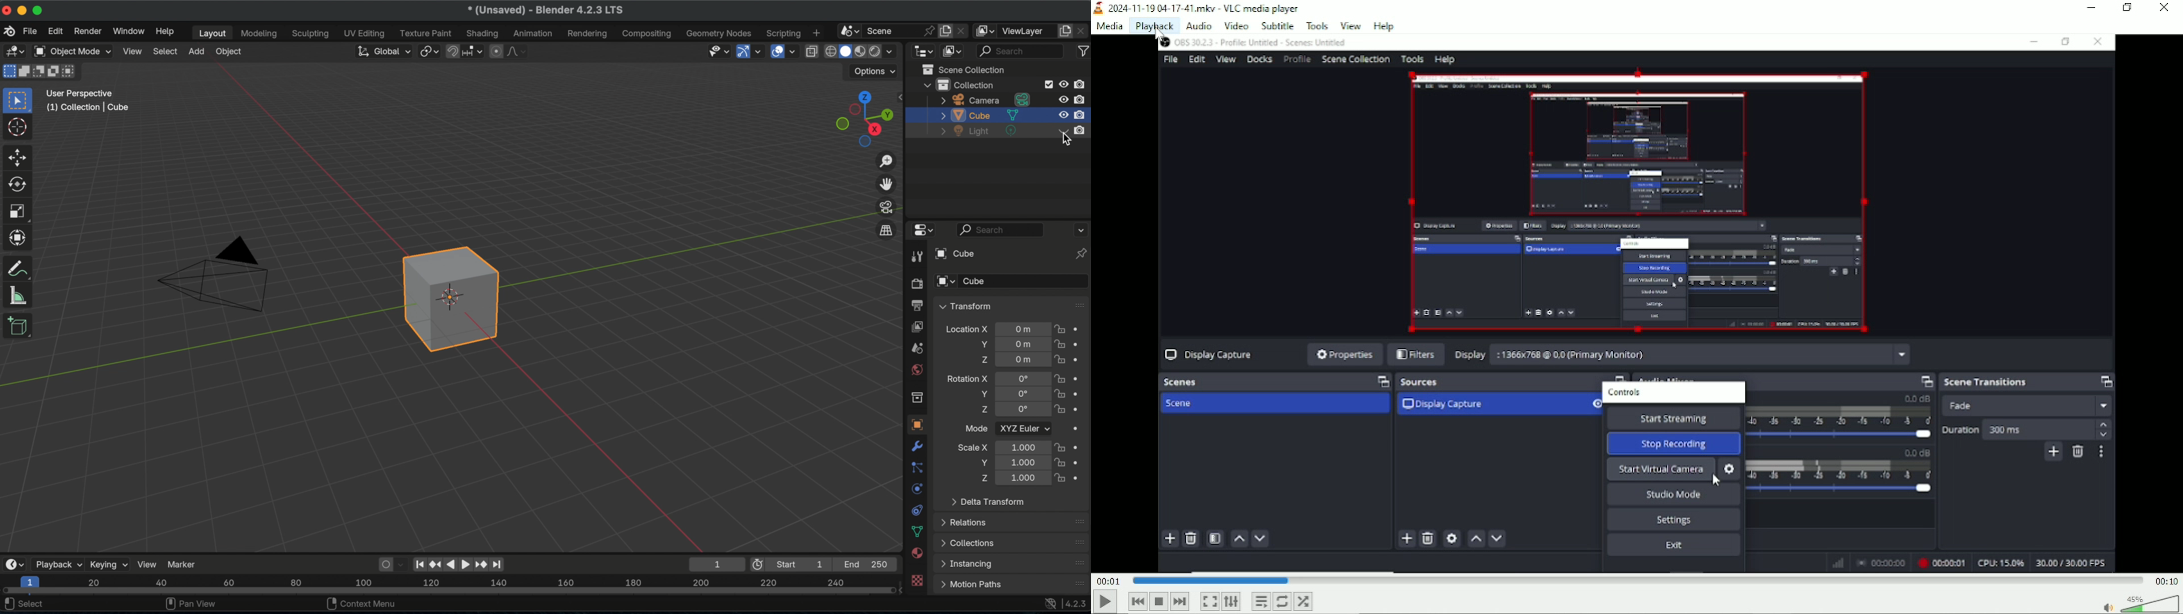 The width and height of the screenshot is (2184, 616). Describe the element at coordinates (903, 96) in the screenshot. I see `sidebar ` at that location.